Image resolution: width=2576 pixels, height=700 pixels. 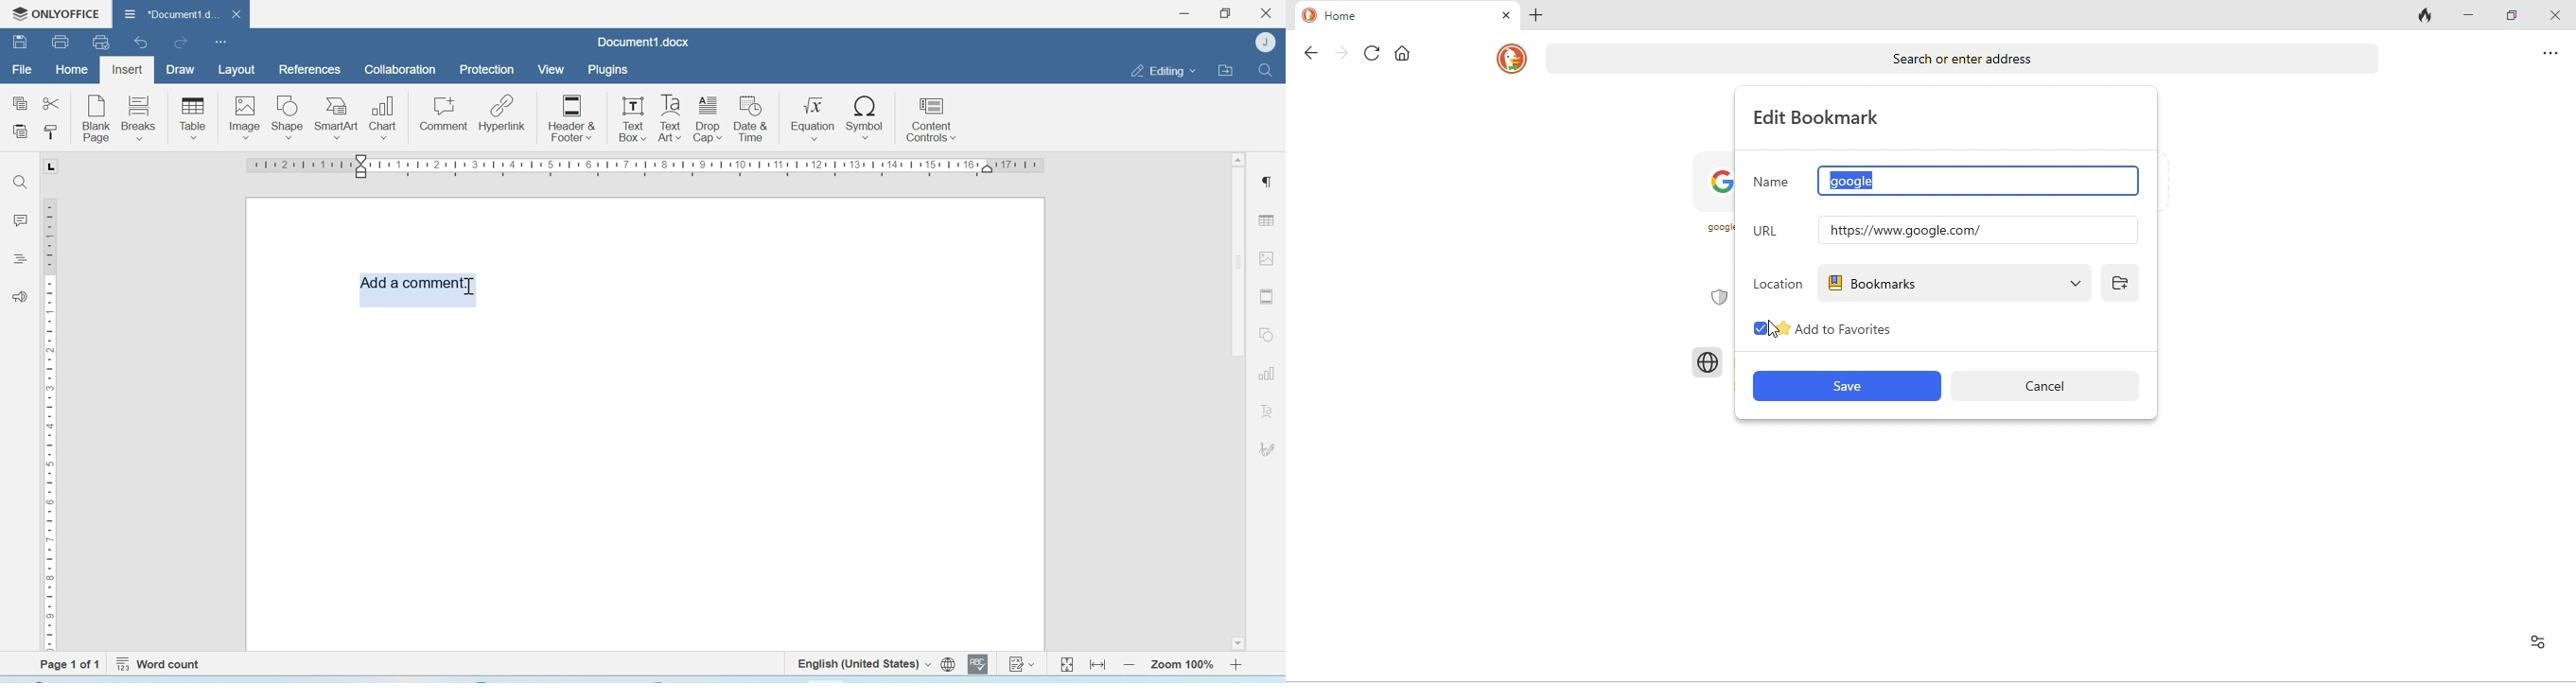 What do you see at coordinates (1539, 16) in the screenshot?
I see `add new tab` at bounding box center [1539, 16].